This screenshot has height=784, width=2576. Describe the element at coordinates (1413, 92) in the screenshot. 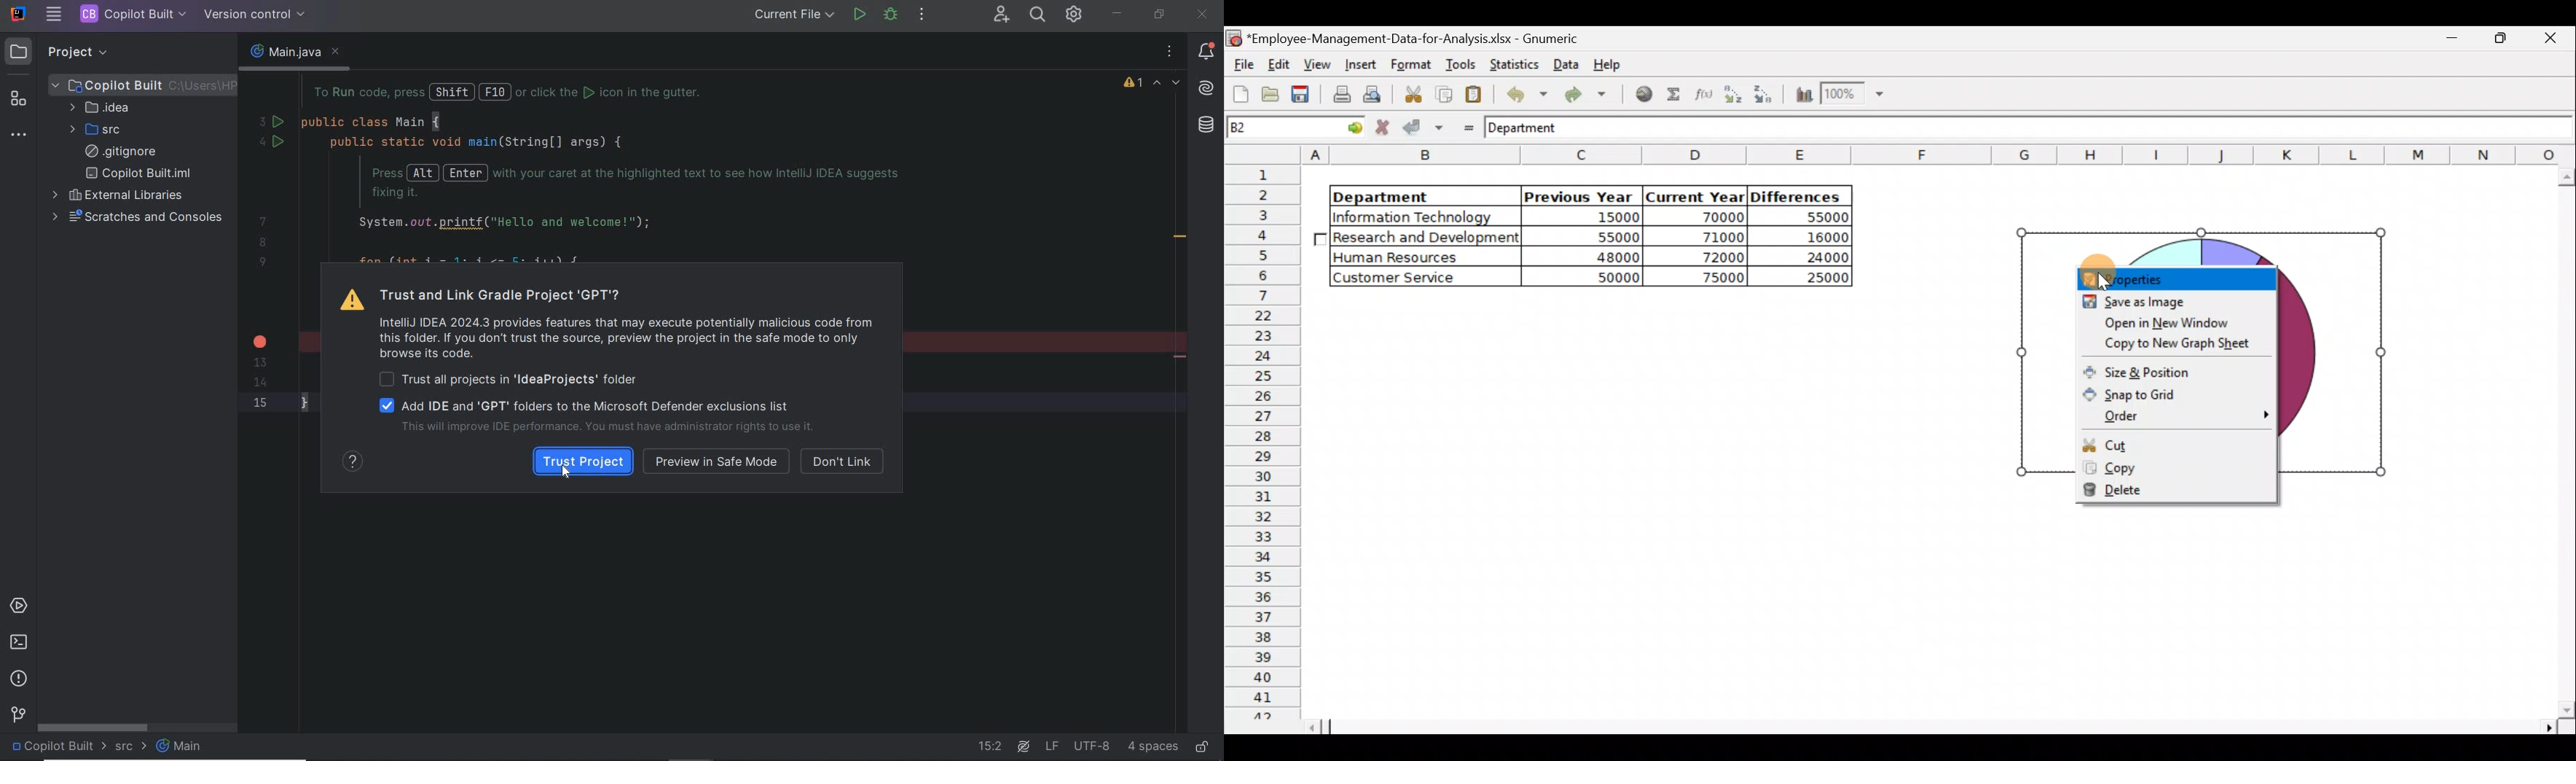

I see `Cut the selection` at that location.